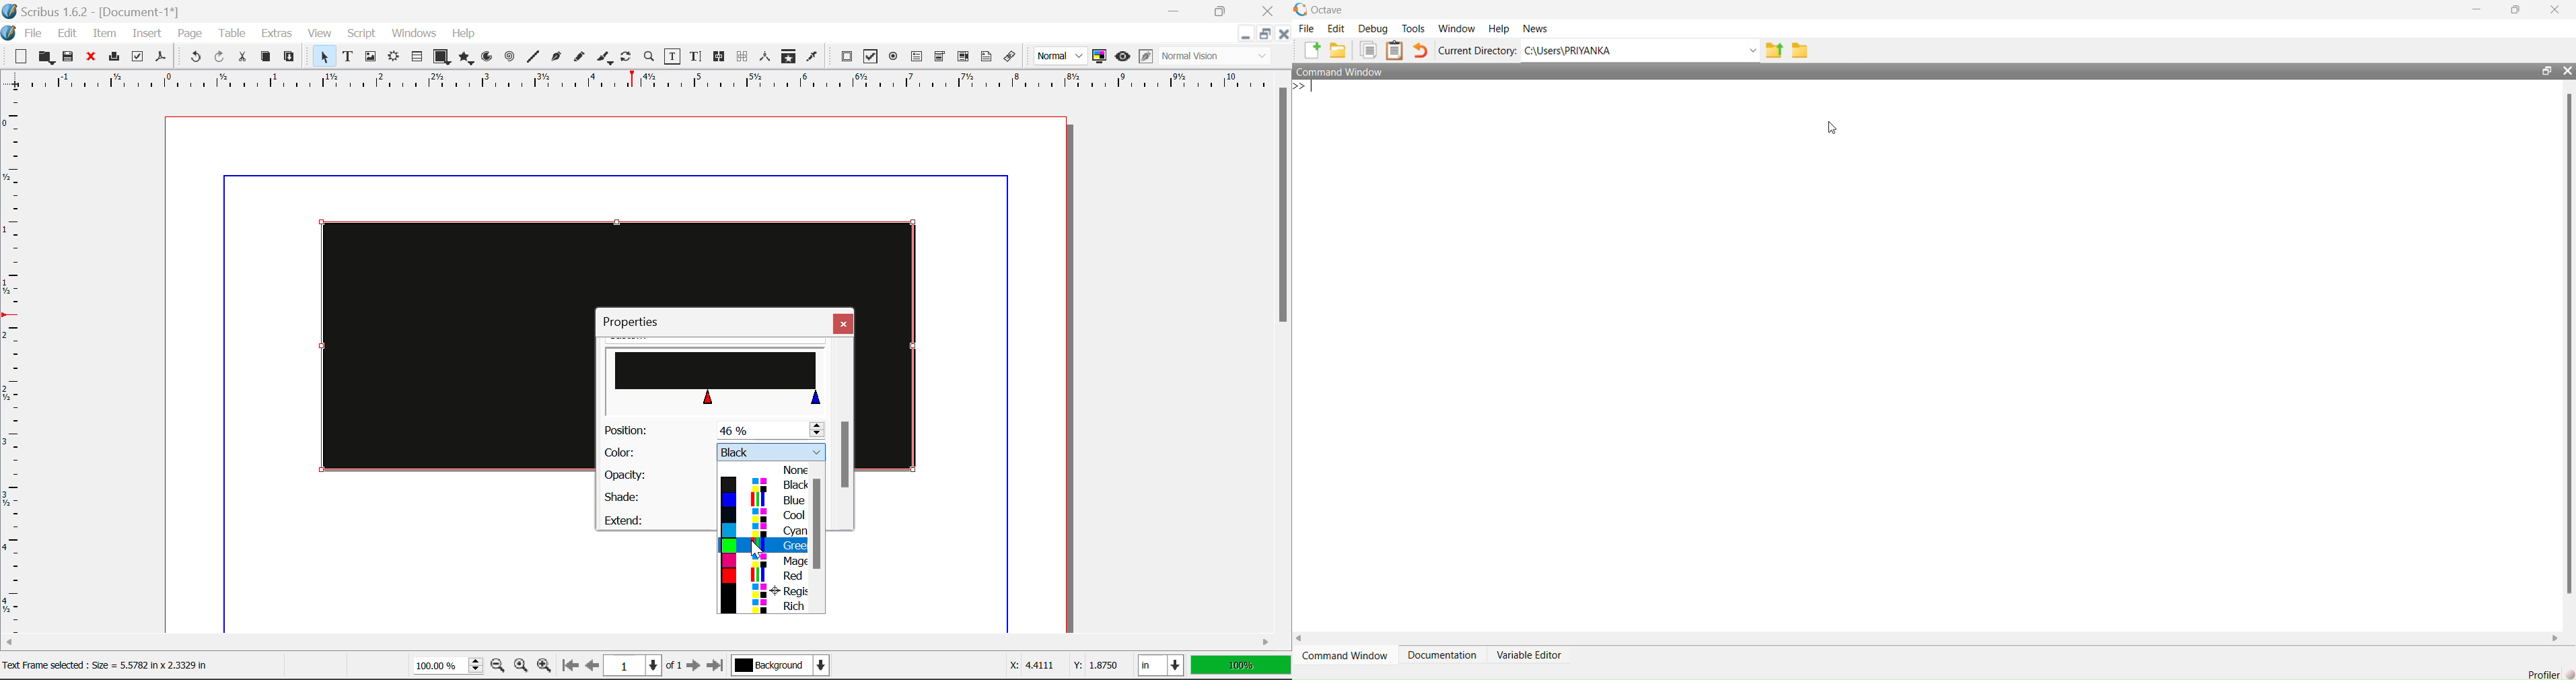  Describe the element at coordinates (102, 11) in the screenshot. I see `Scribus 1.6.2 - [Document-1*]` at that location.